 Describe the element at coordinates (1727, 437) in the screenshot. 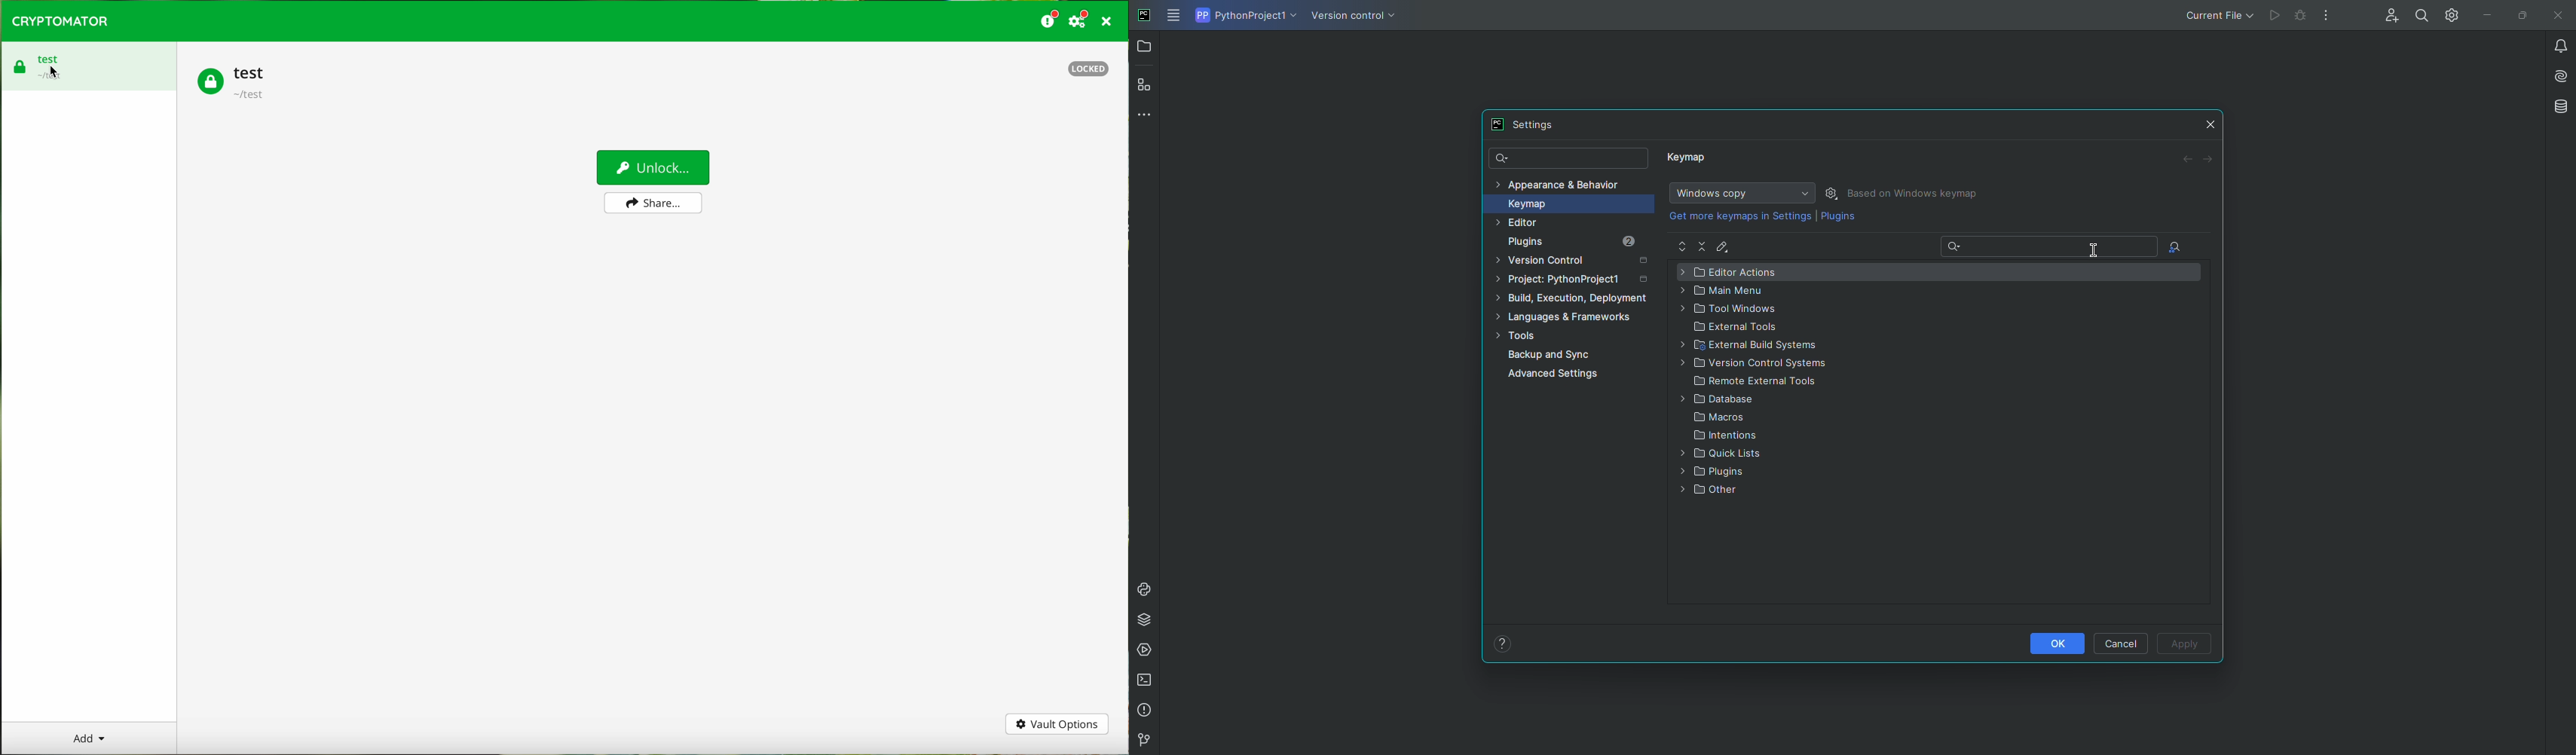

I see `Intentions` at that location.